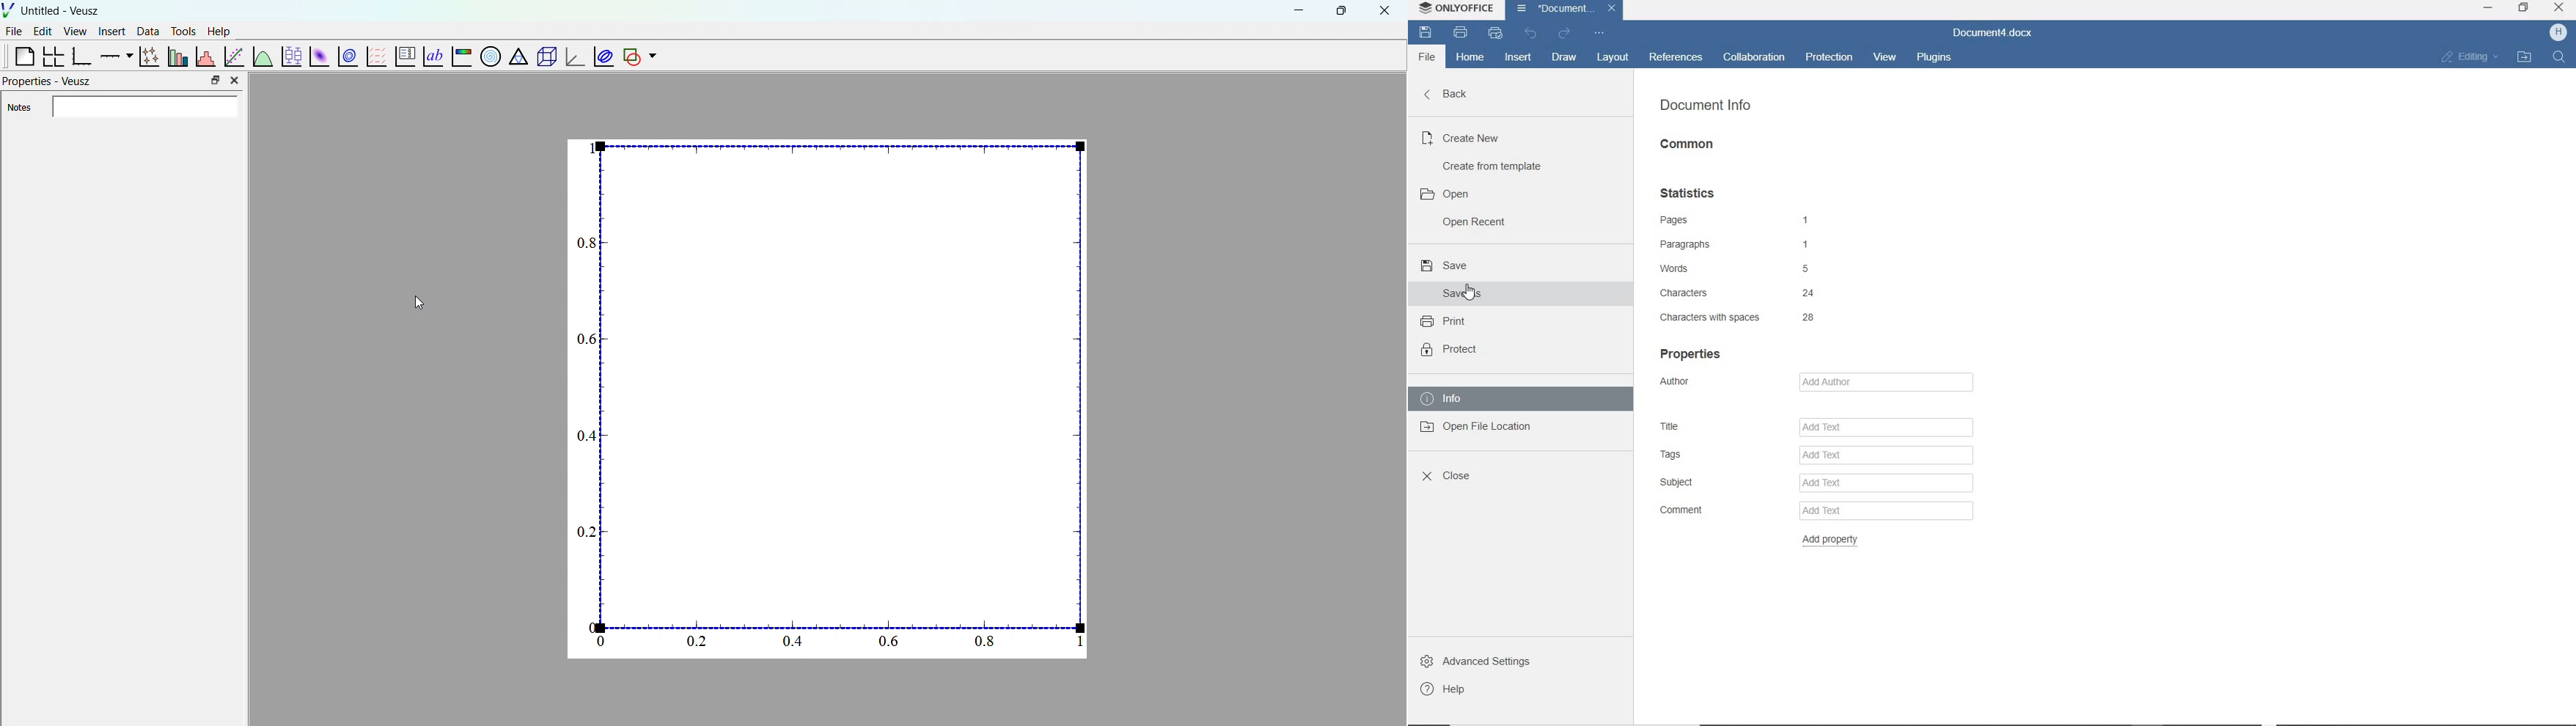 The width and height of the screenshot is (2576, 728). What do you see at coordinates (1717, 483) in the screenshot?
I see `subject` at bounding box center [1717, 483].